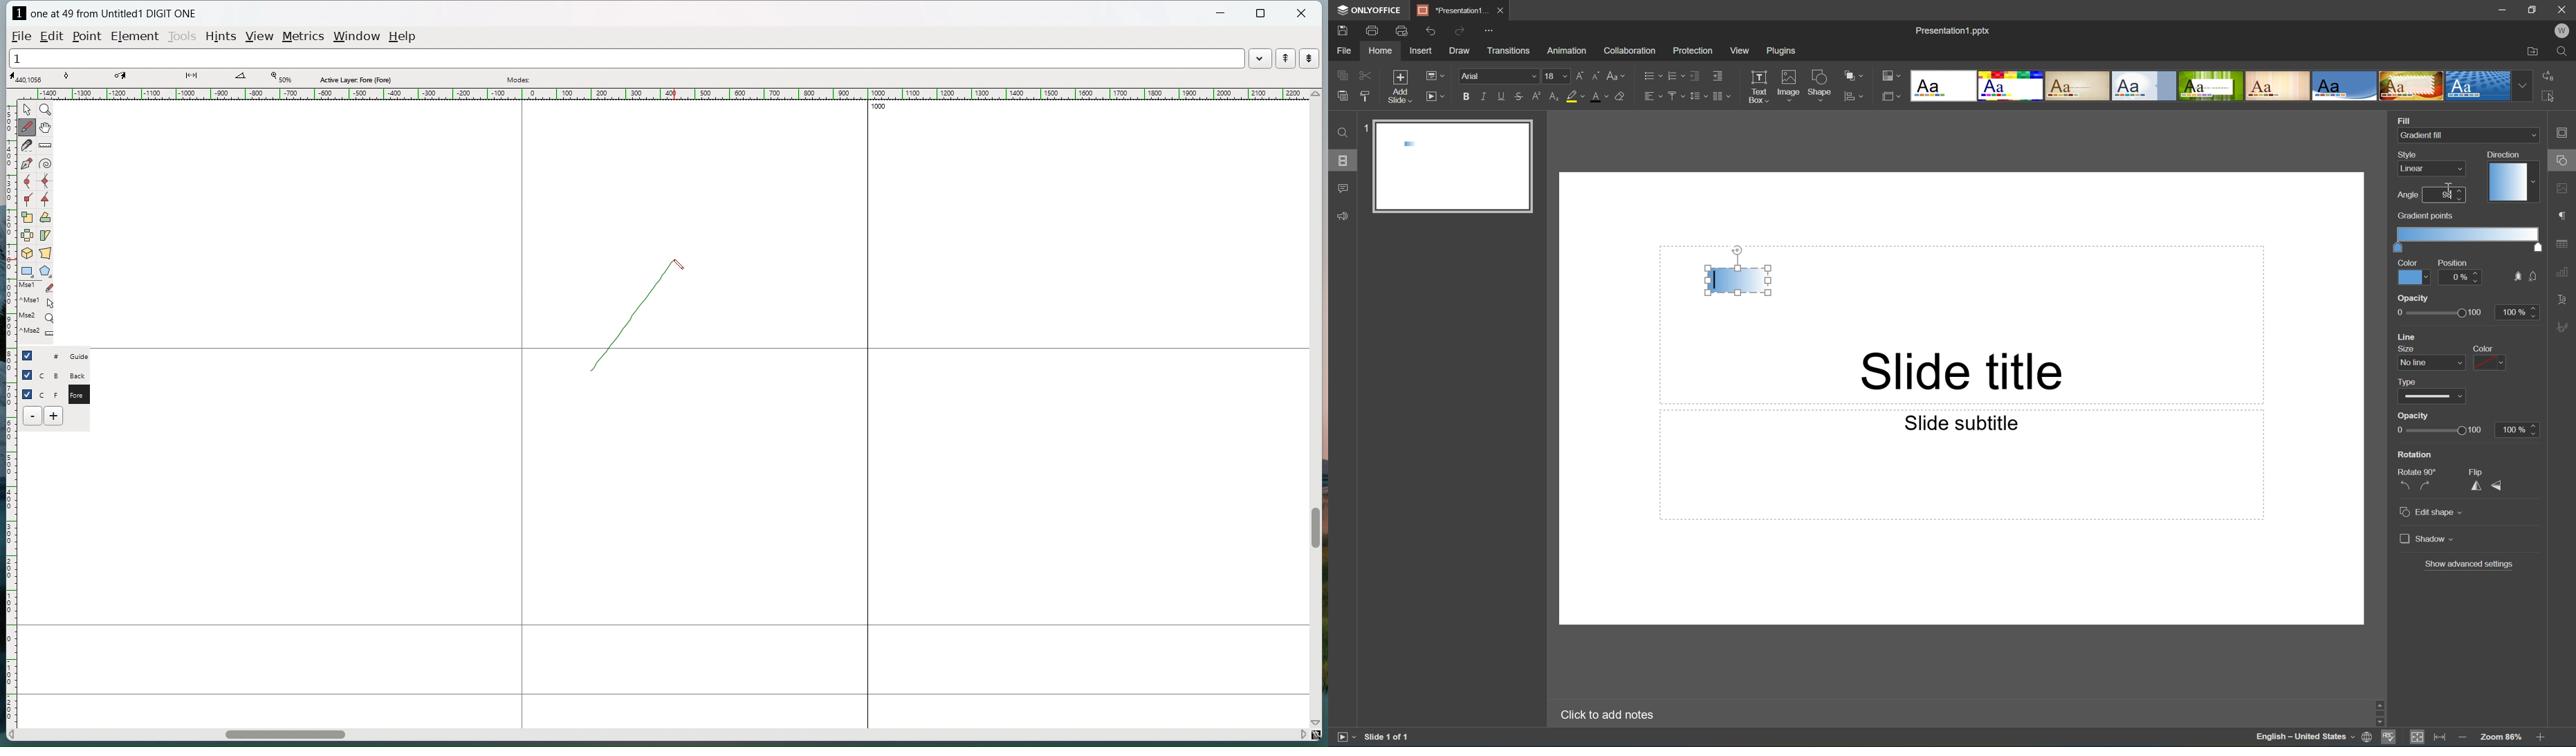  I want to click on Amazon, so click(1568, 49).